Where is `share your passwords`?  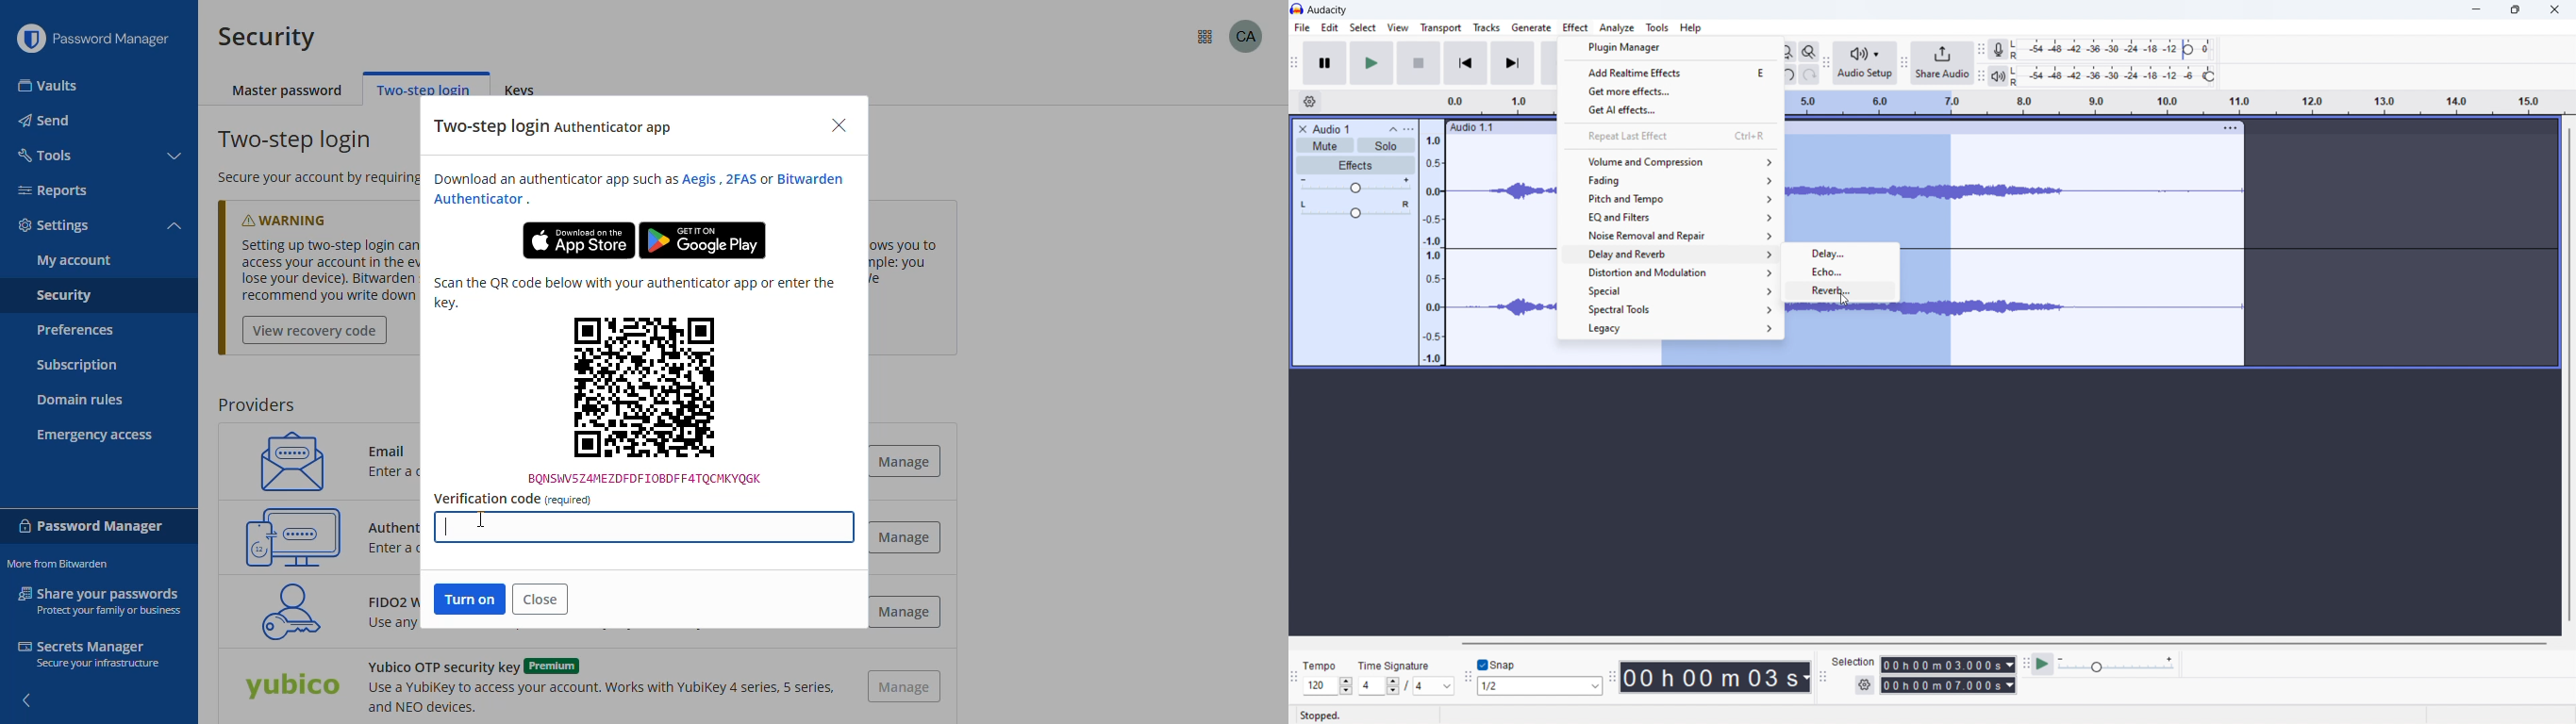
share your passwords is located at coordinates (102, 600).